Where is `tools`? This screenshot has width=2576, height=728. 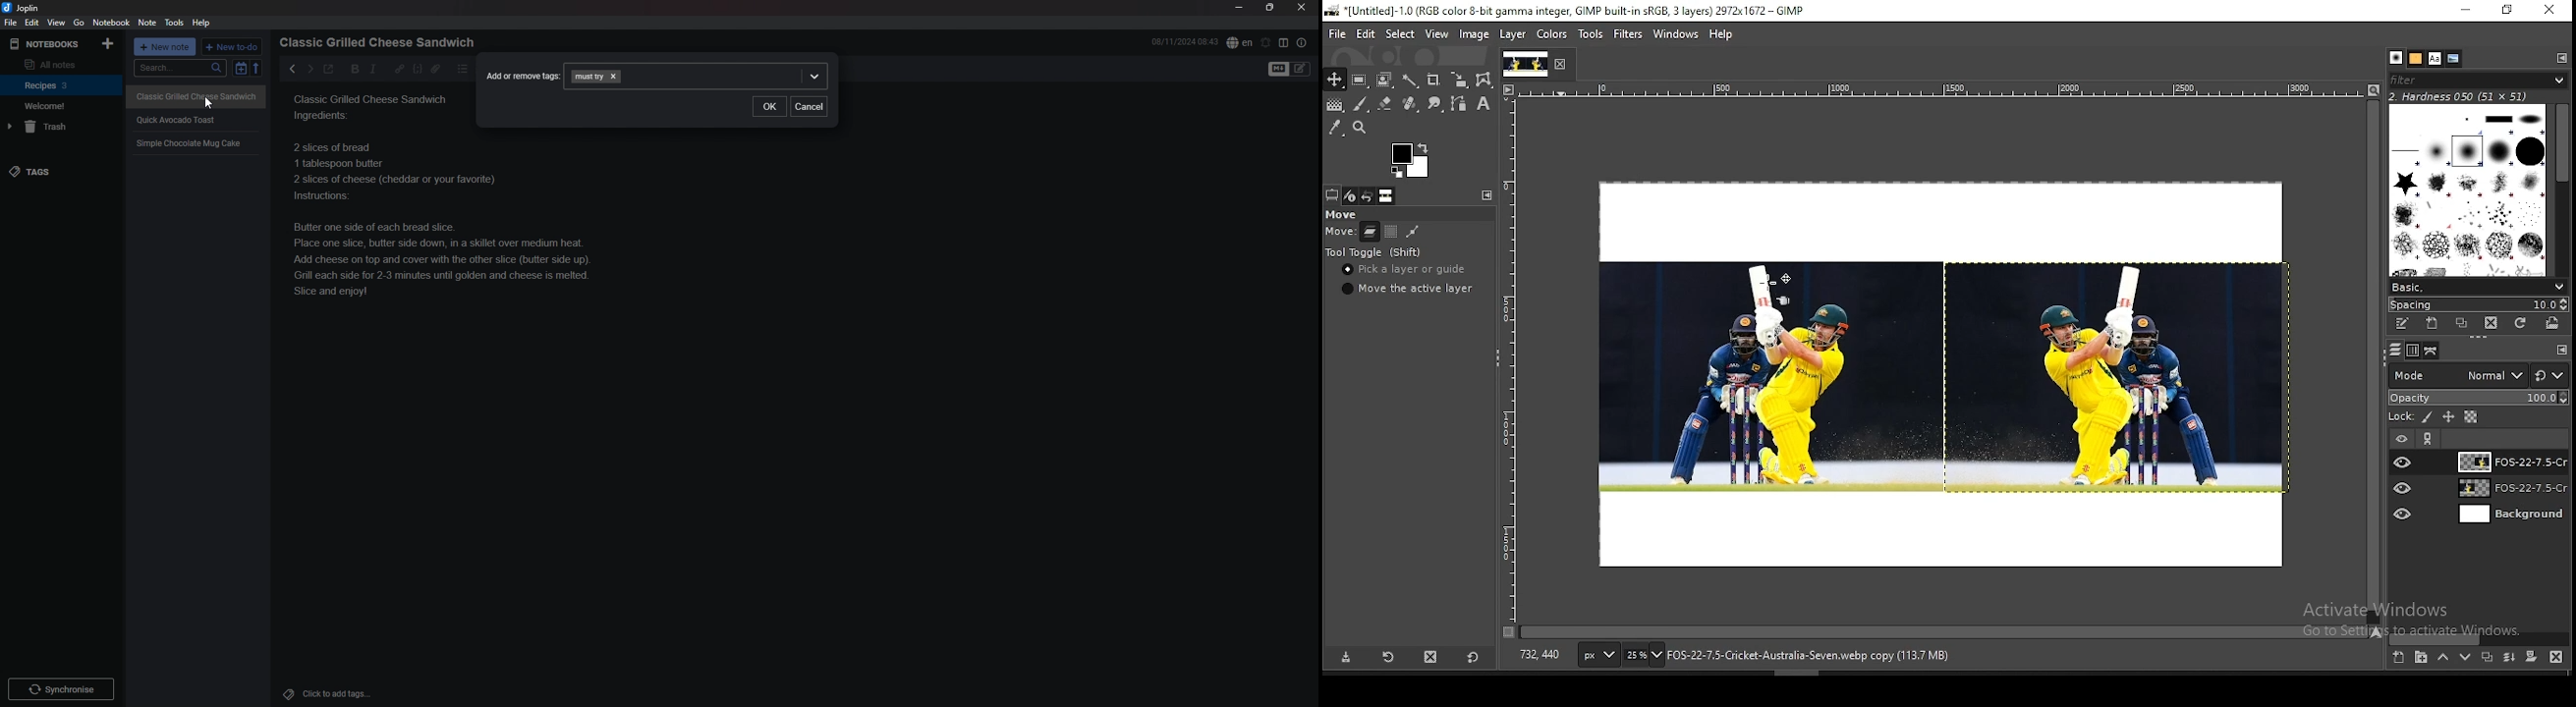
tools is located at coordinates (174, 22).